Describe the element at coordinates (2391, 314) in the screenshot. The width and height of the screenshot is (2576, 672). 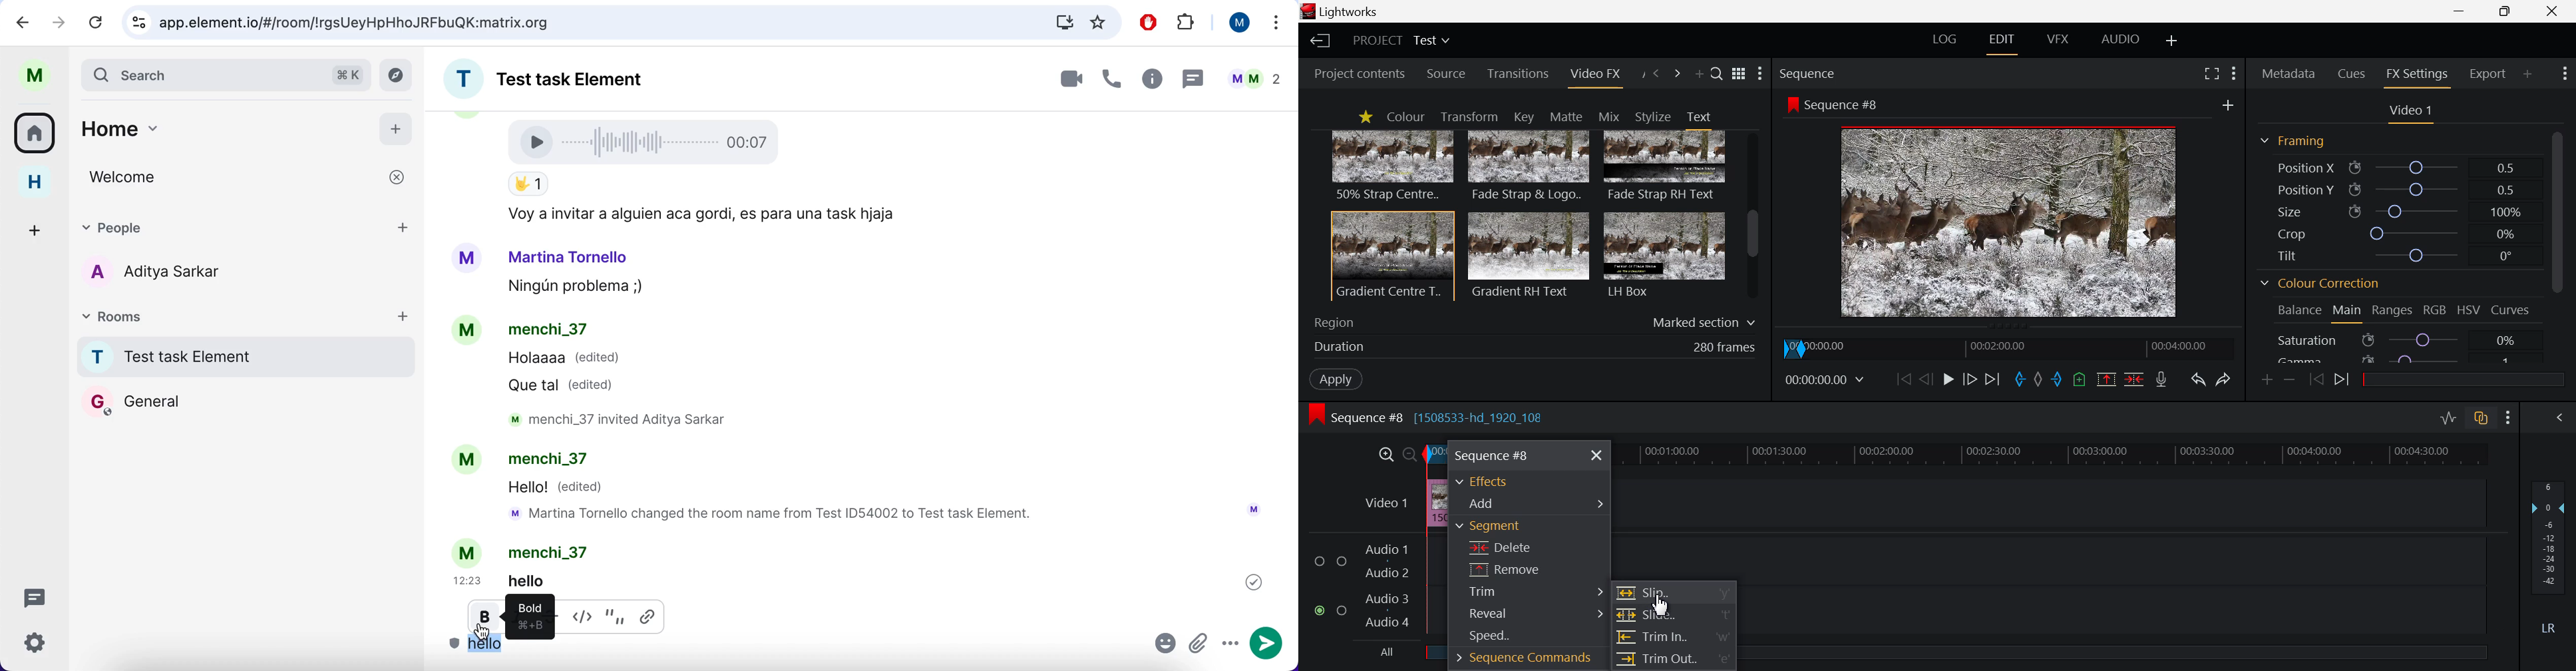
I see `Ranges` at that location.